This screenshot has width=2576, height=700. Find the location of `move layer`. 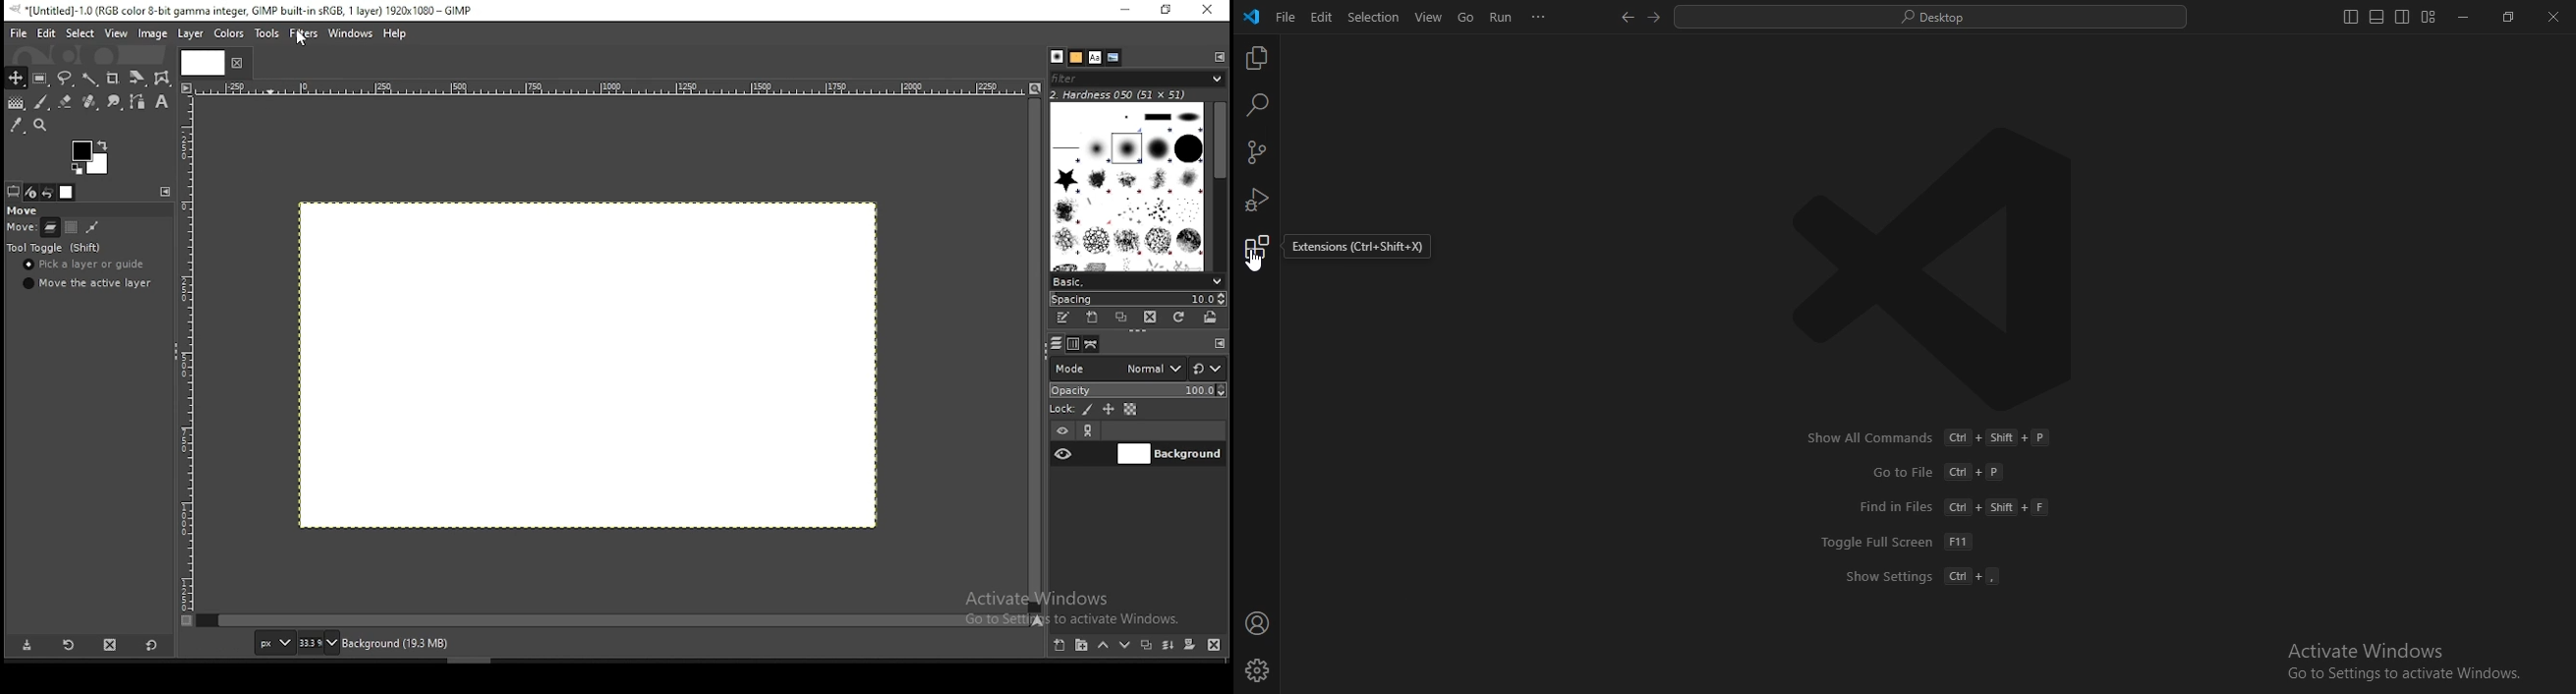

move layer is located at coordinates (50, 228).